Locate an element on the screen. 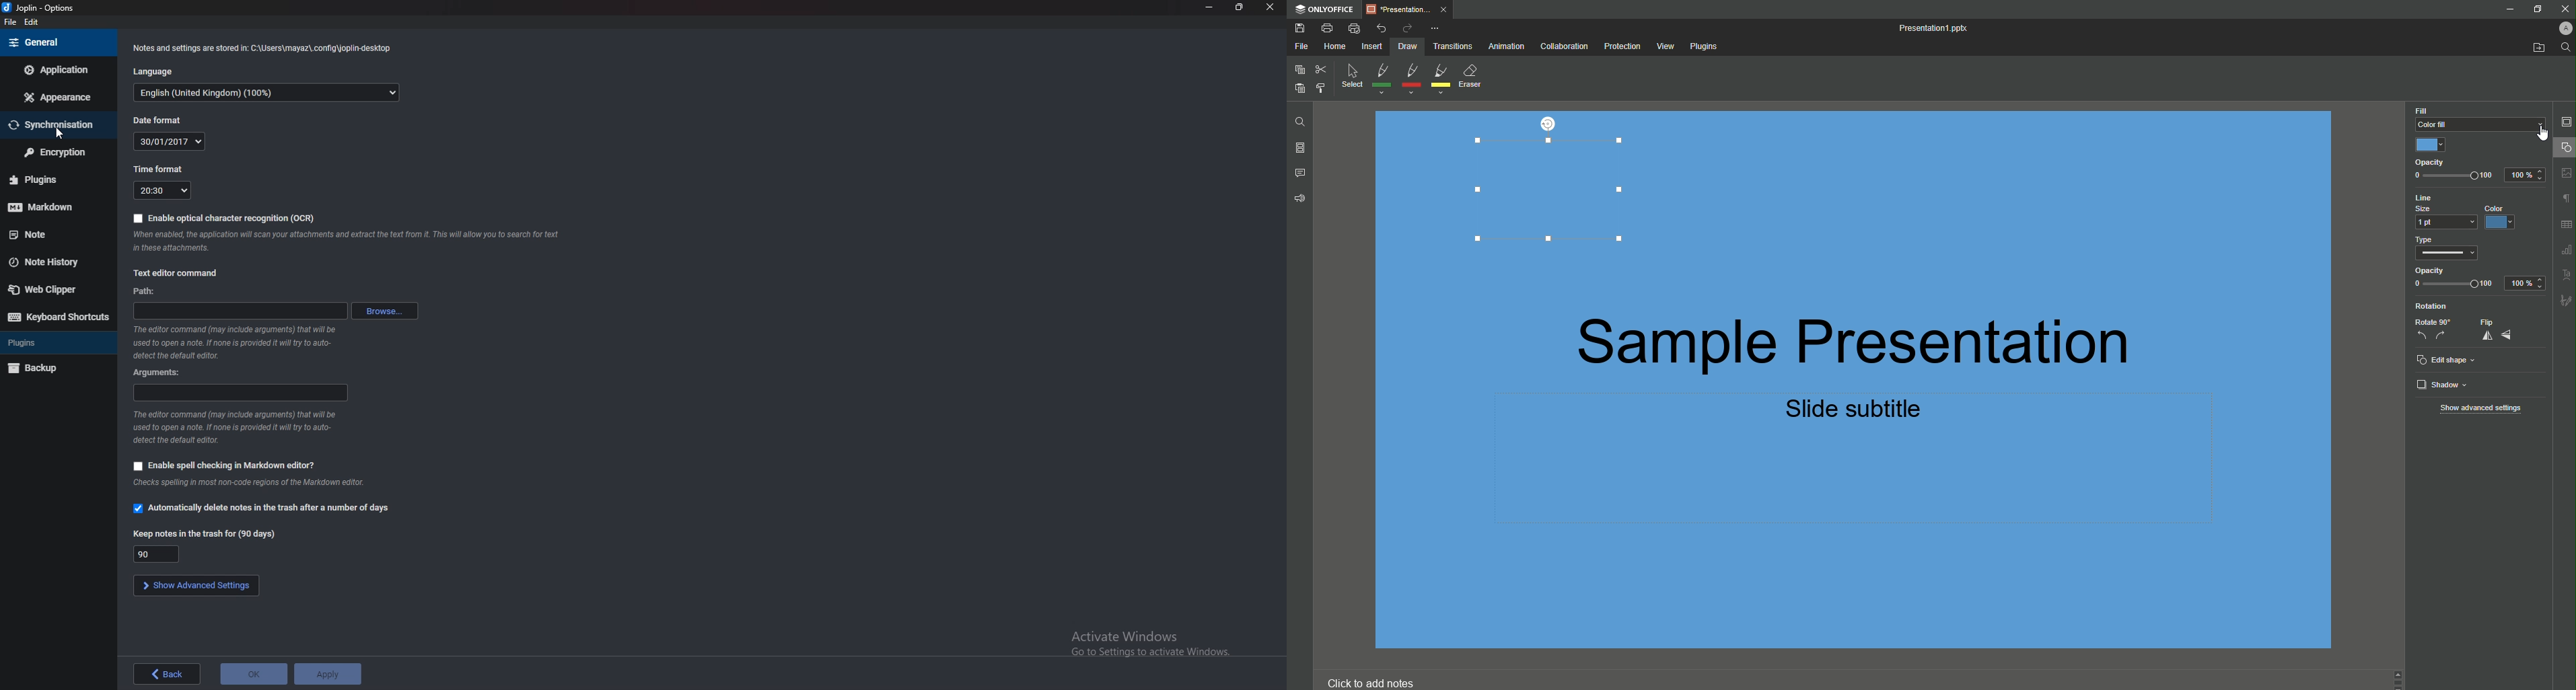 The image size is (2576, 700). info is located at coordinates (237, 428).